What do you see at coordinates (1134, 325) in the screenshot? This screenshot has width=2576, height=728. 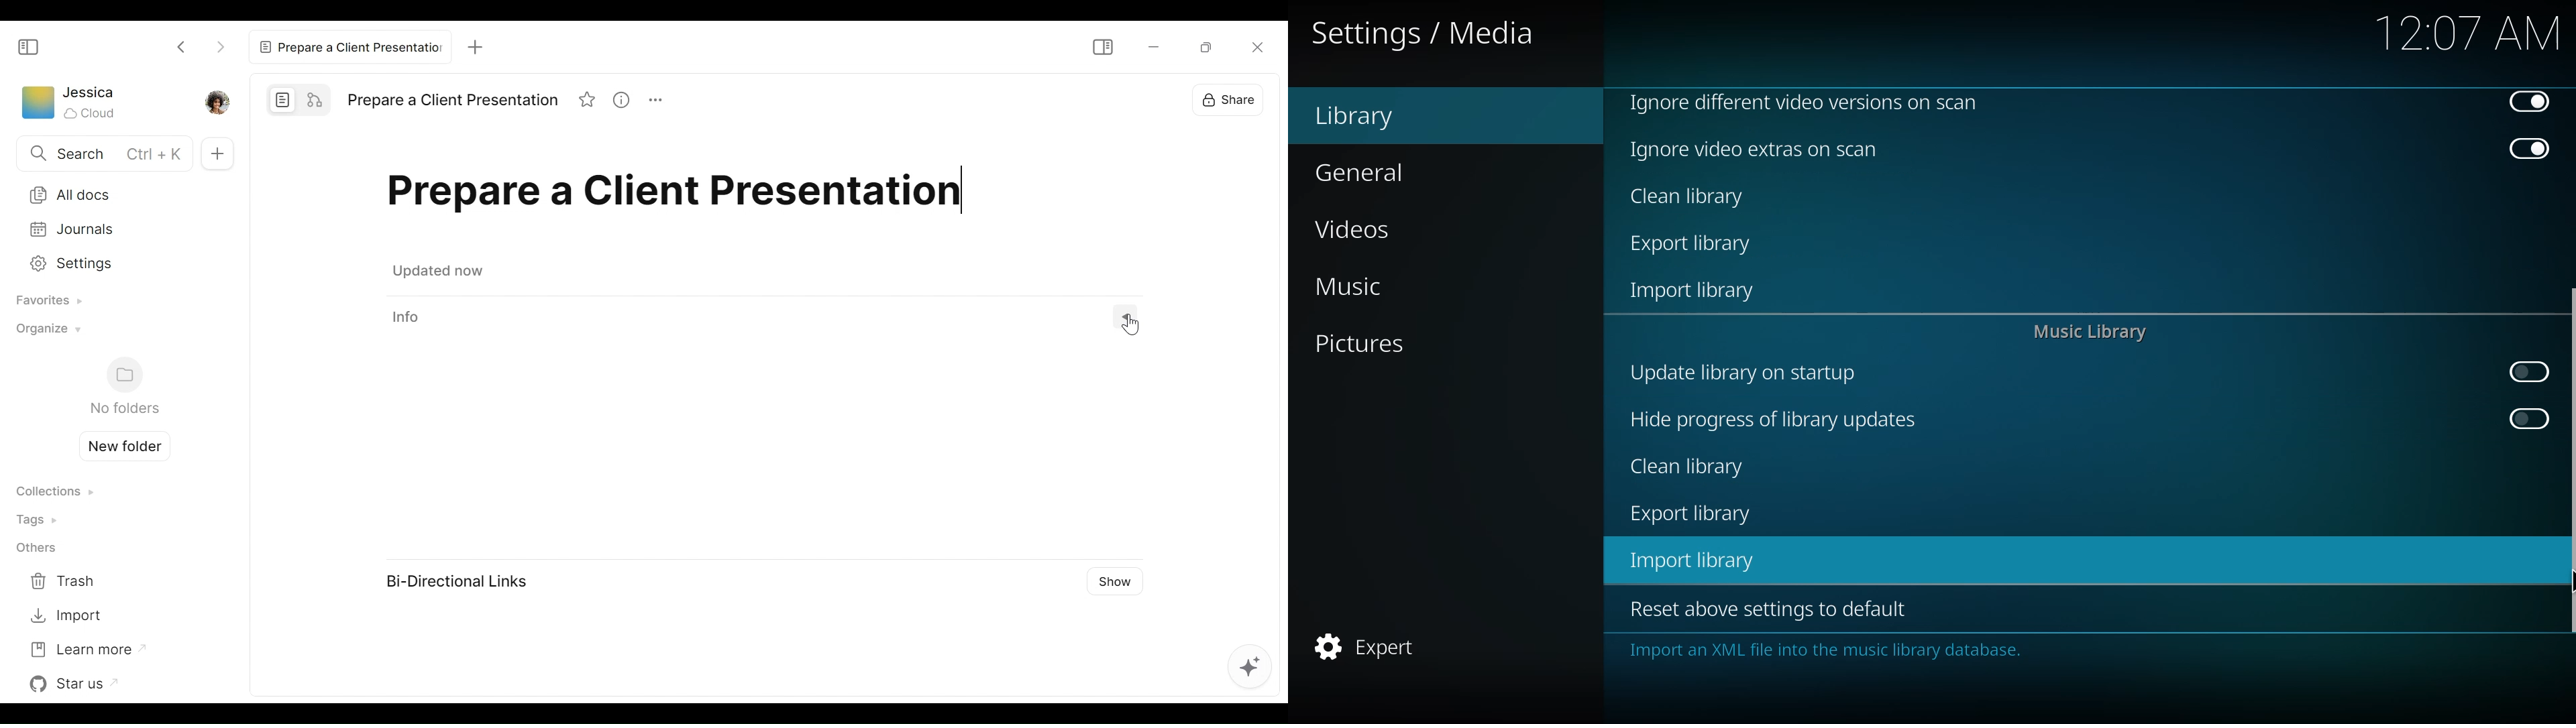 I see `Cursor` at bounding box center [1134, 325].